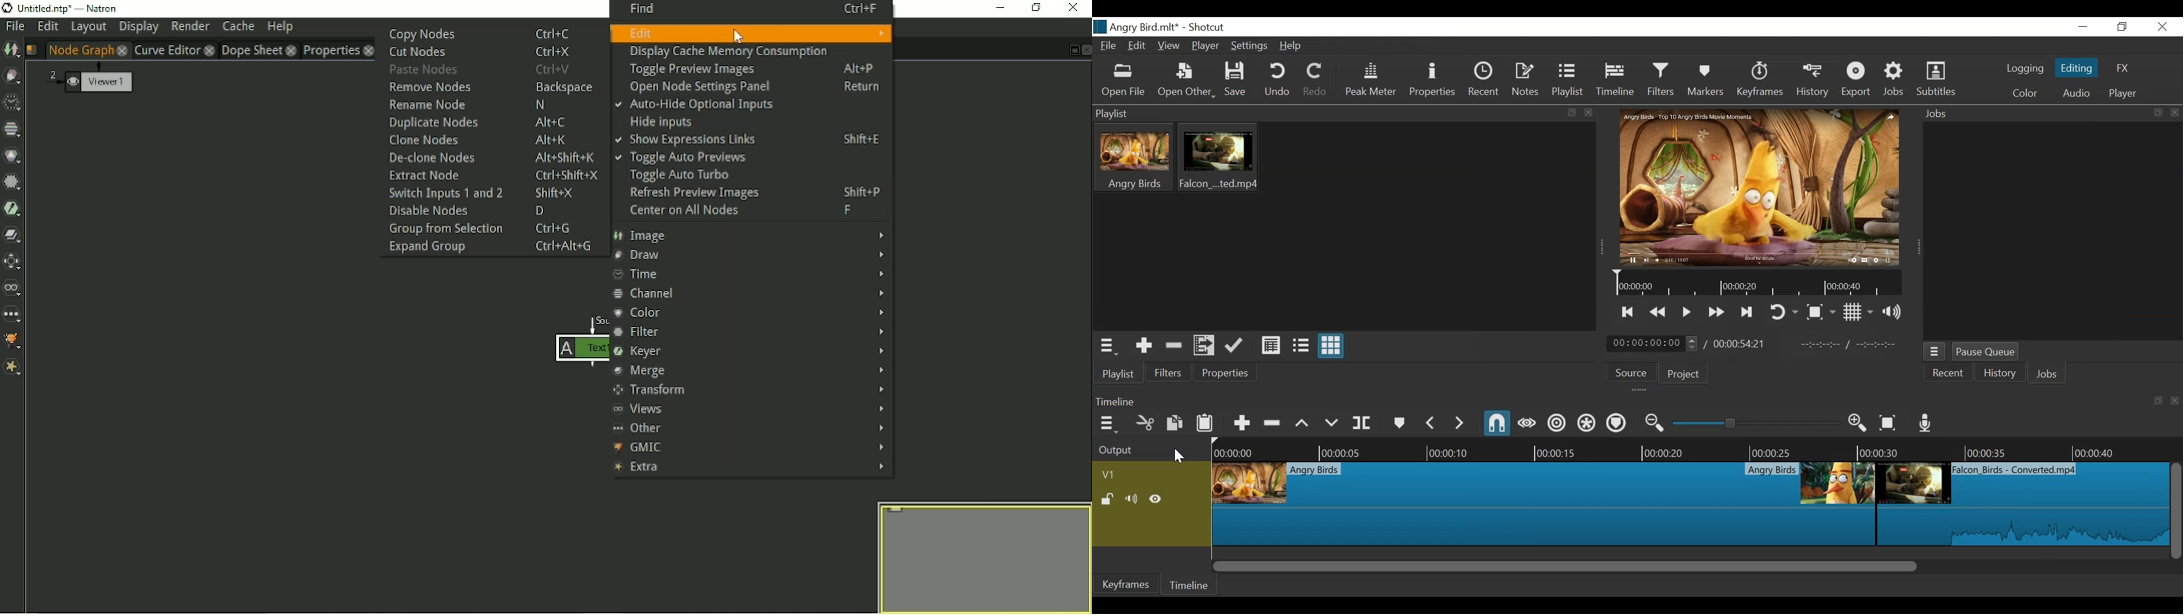  What do you see at coordinates (1615, 80) in the screenshot?
I see `Timeline` at bounding box center [1615, 80].